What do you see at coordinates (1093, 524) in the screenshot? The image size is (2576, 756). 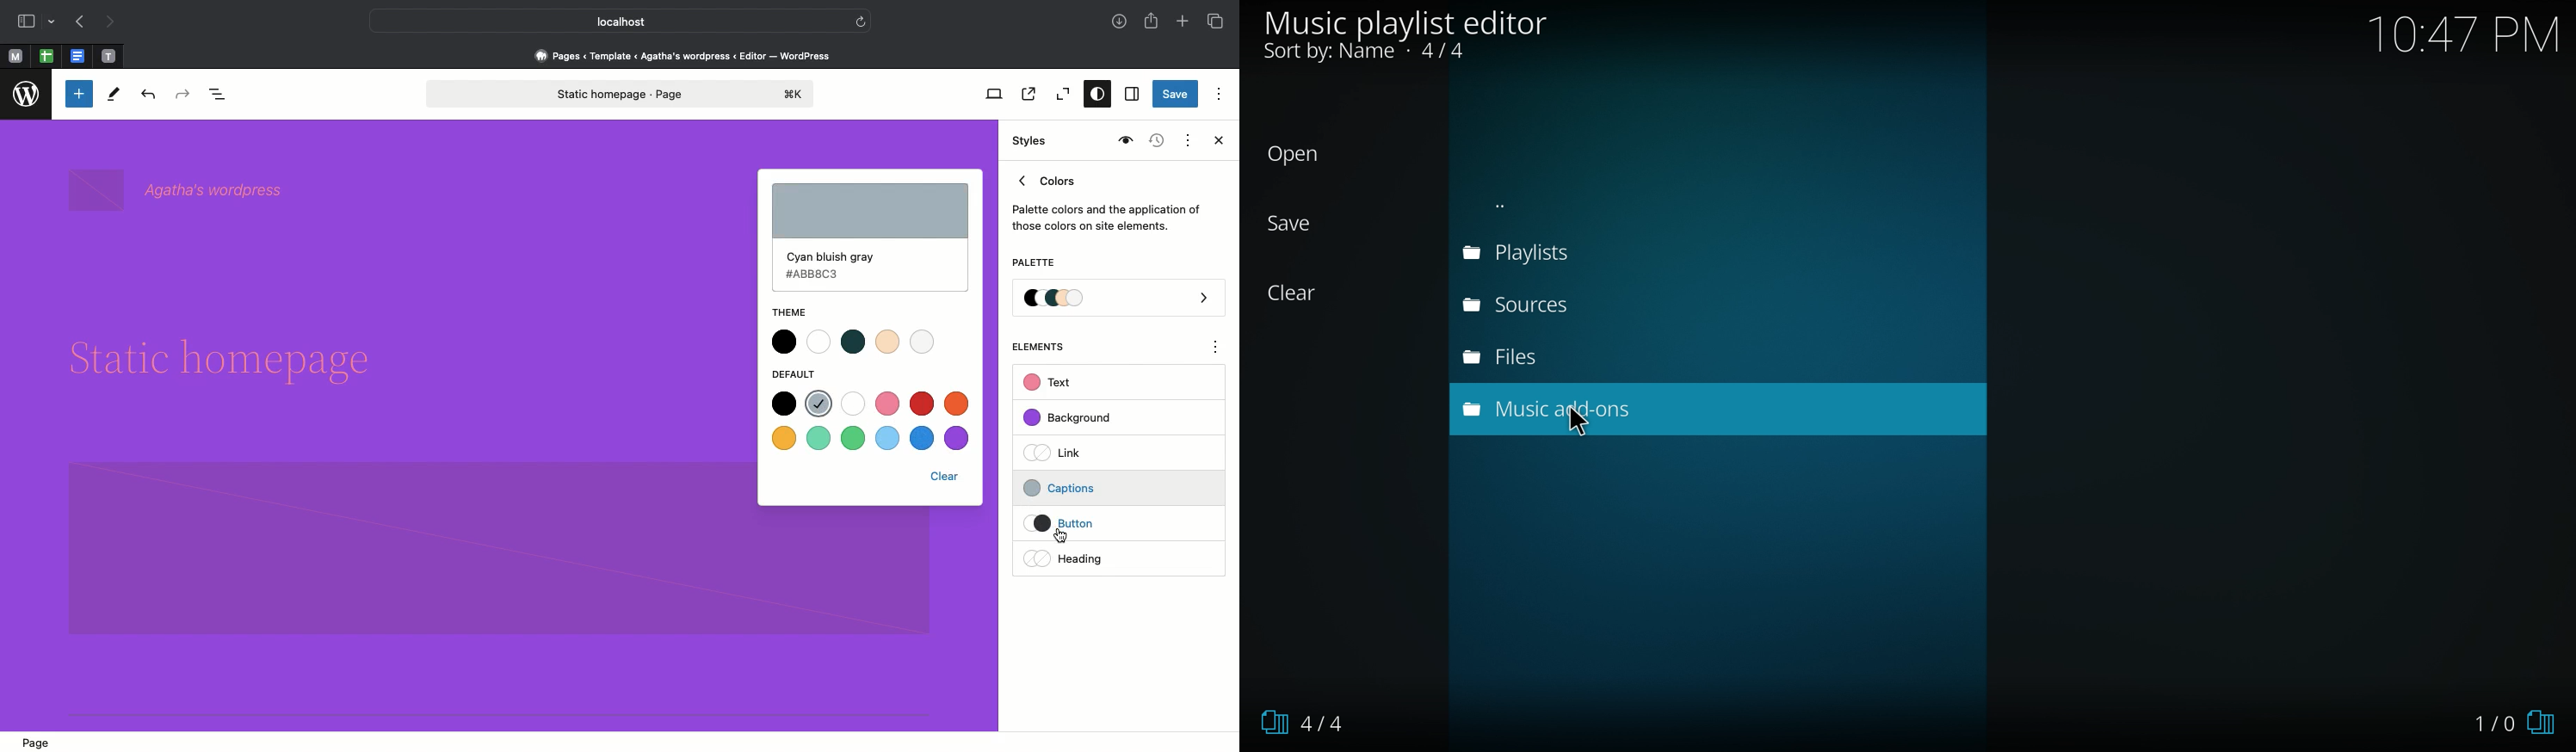 I see `Clicking on button` at bounding box center [1093, 524].